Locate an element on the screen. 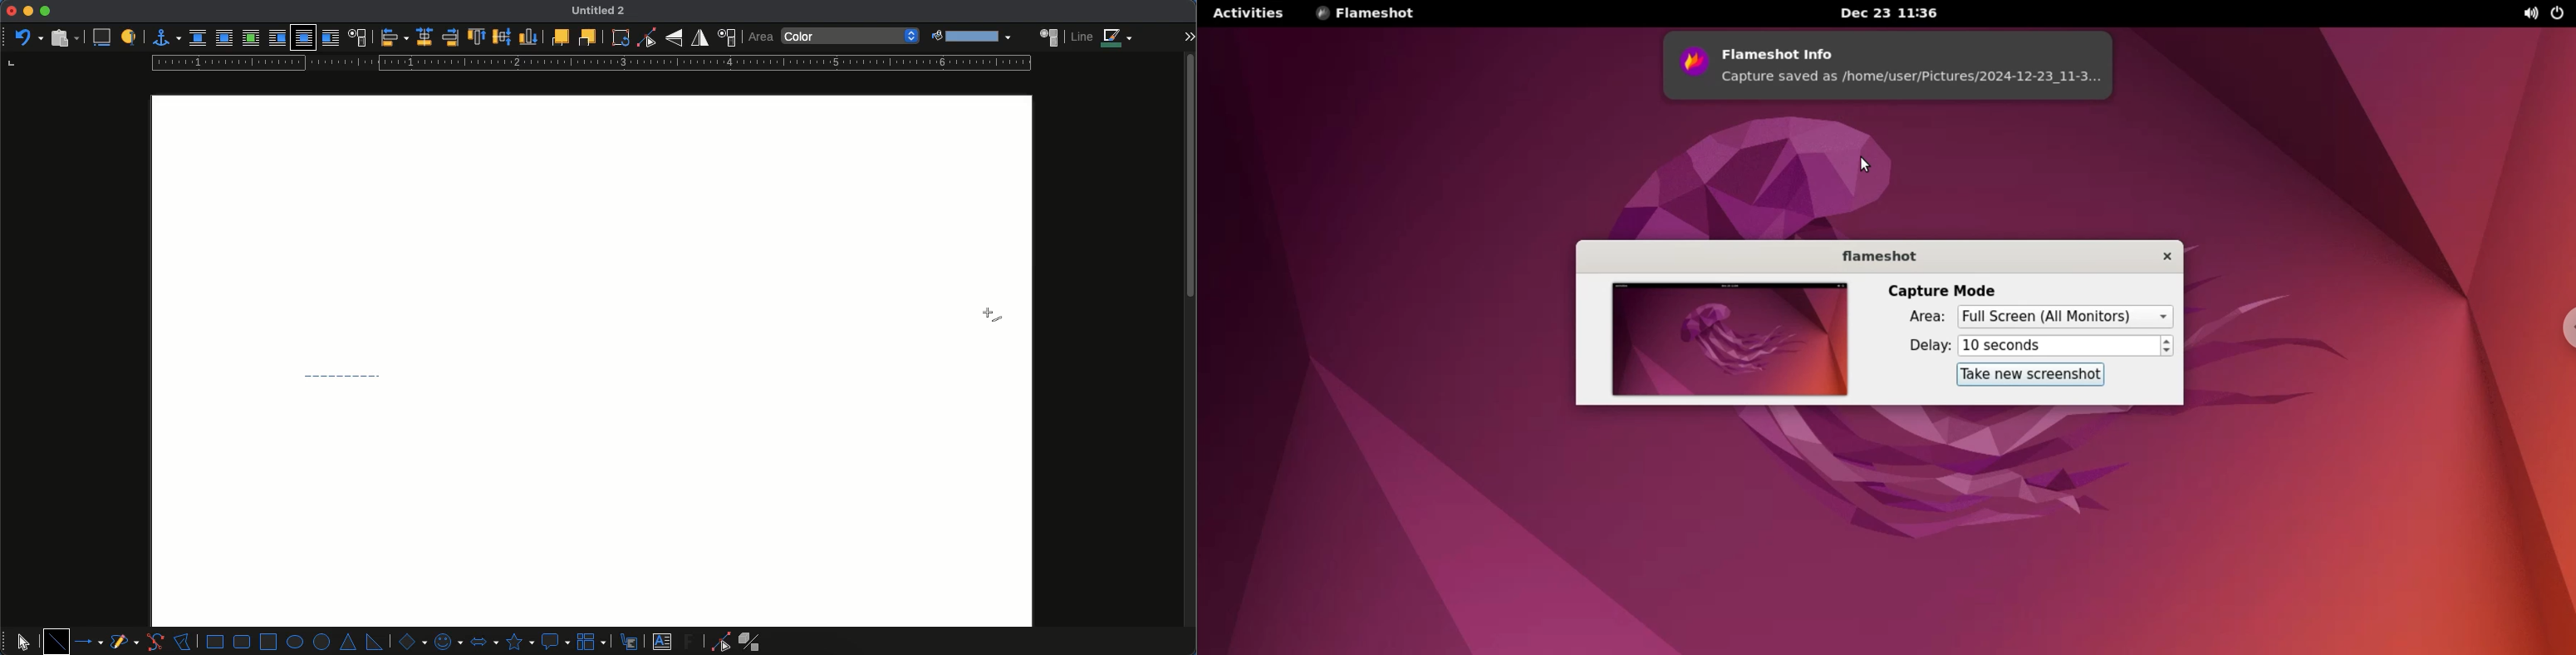 This screenshot has height=672, width=2576. sound options is located at coordinates (2529, 14).